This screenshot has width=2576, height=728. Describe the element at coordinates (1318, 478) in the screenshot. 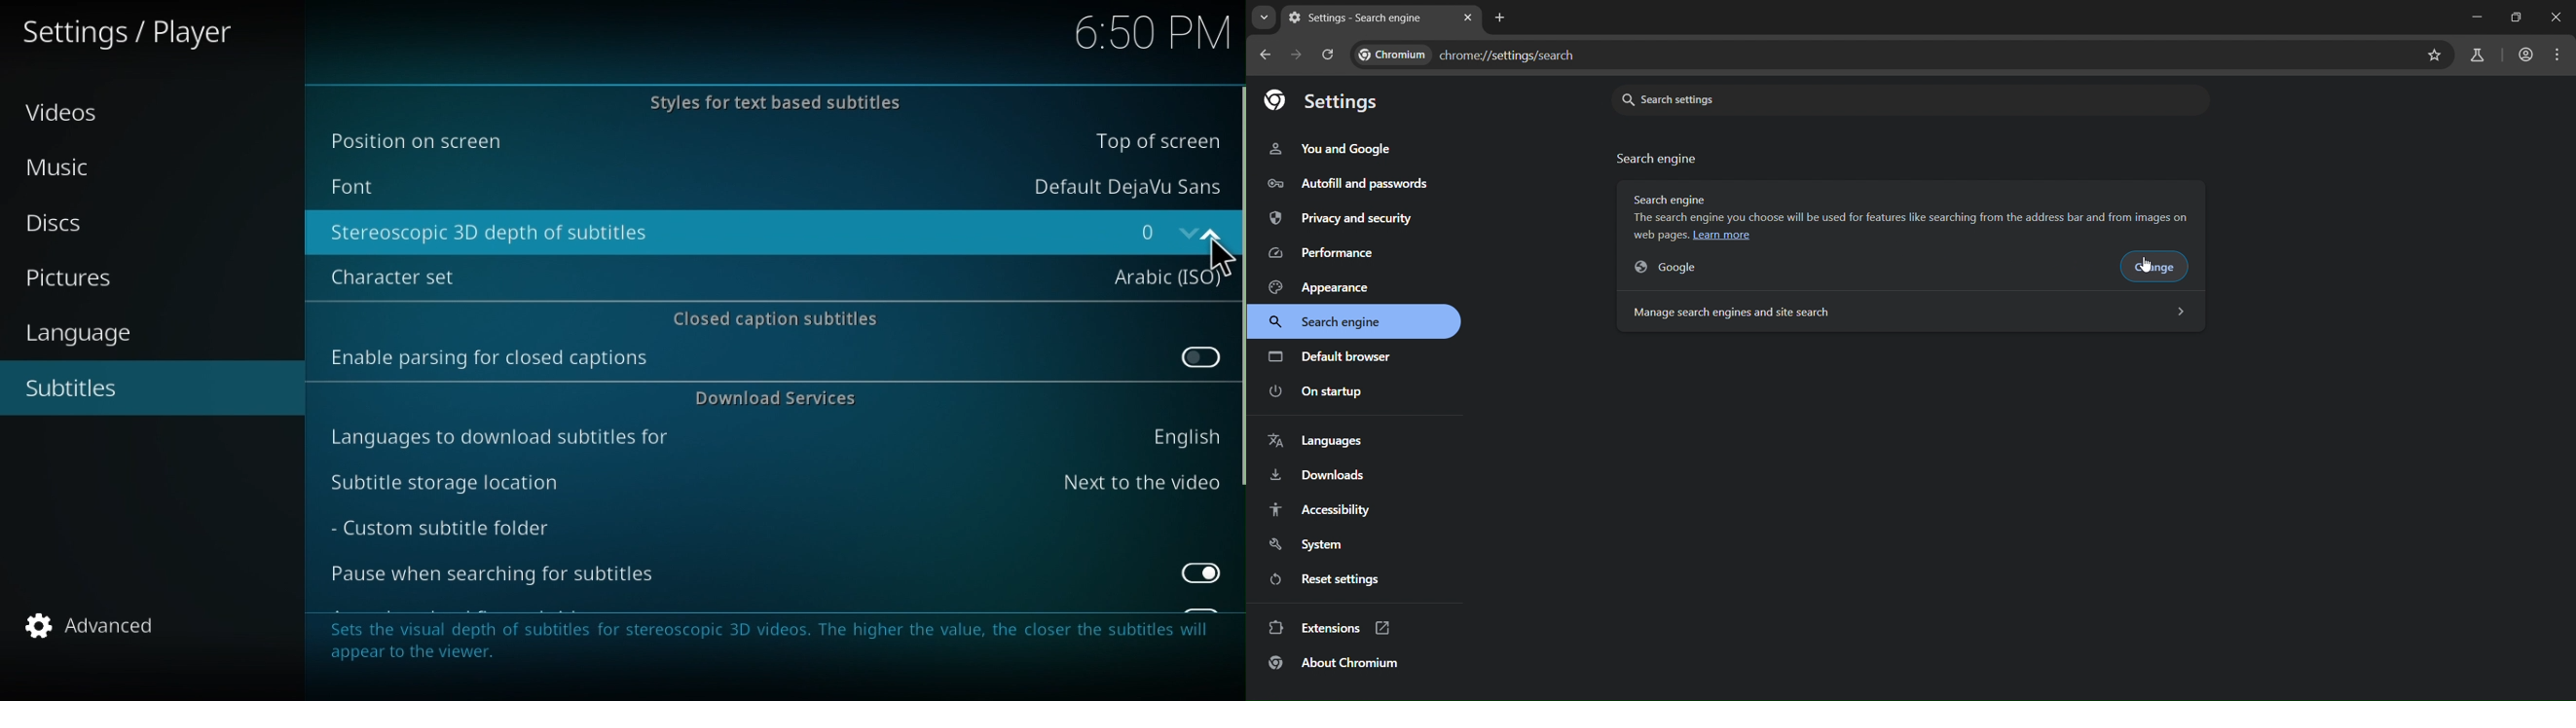

I see `downloads` at that location.